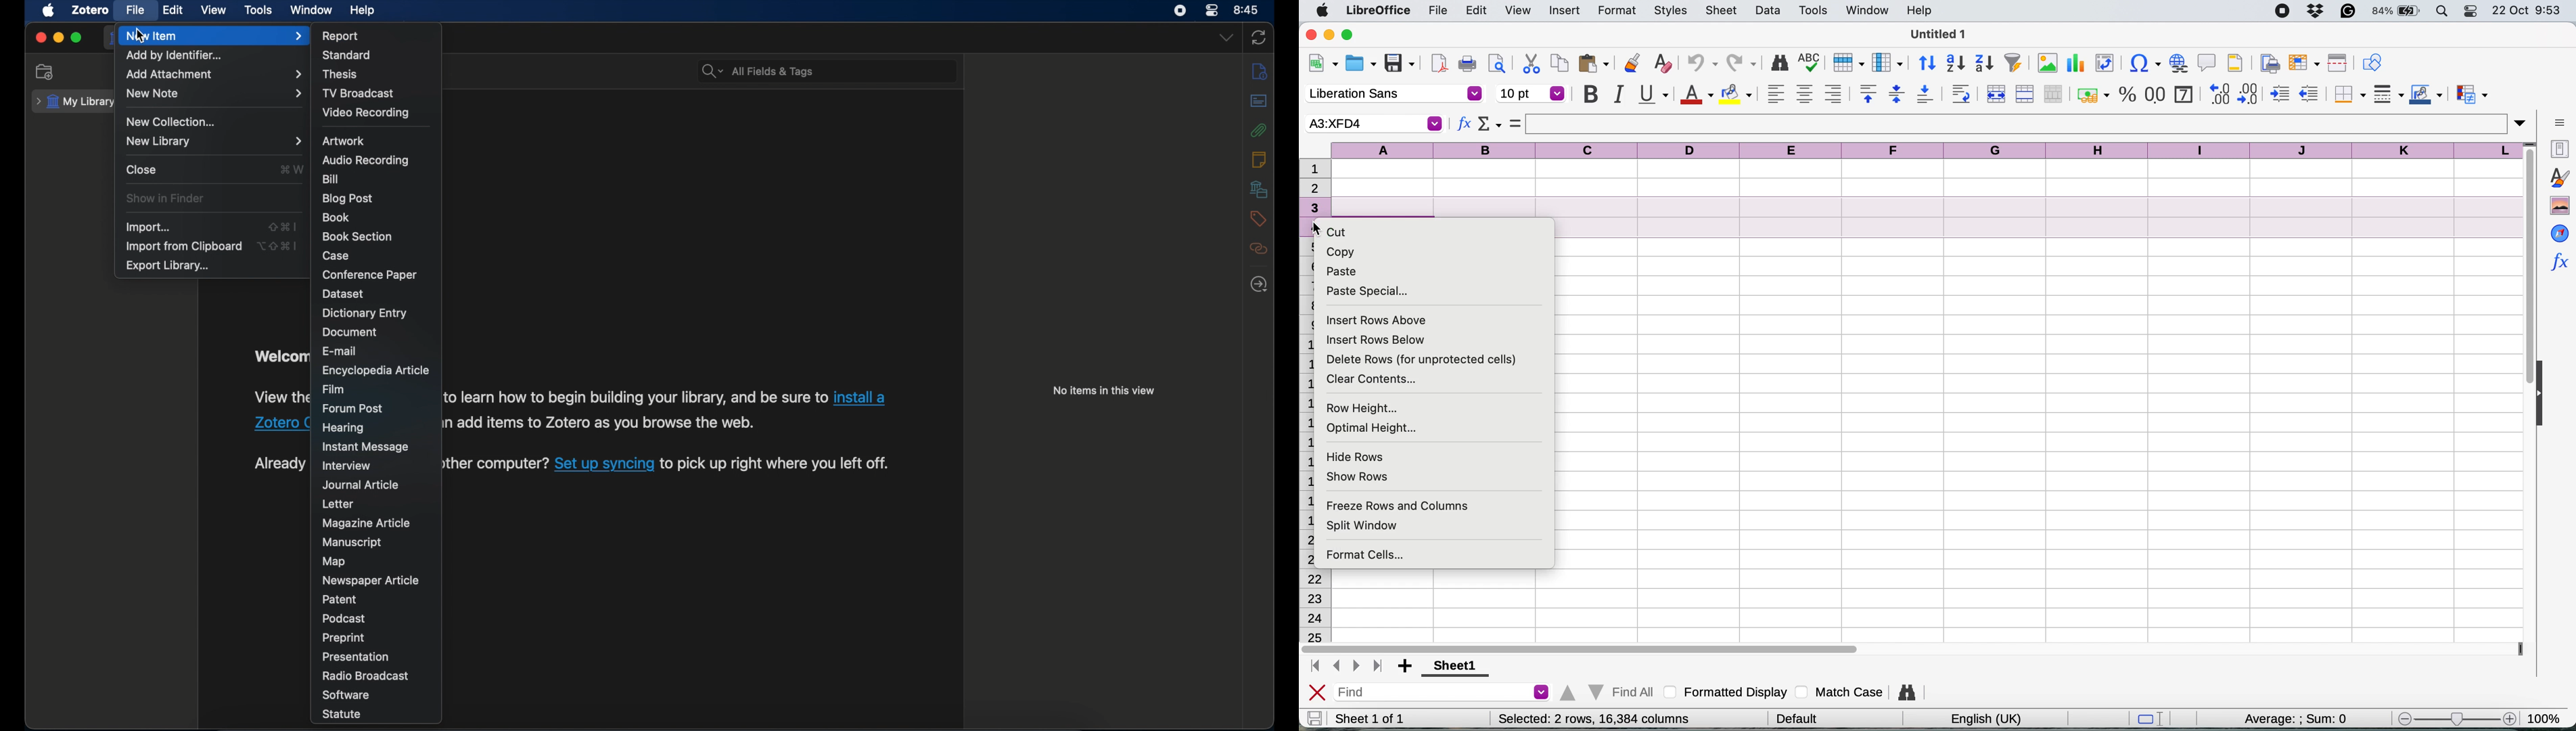  Describe the element at coordinates (1696, 95) in the screenshot. I see `text color` at that location.